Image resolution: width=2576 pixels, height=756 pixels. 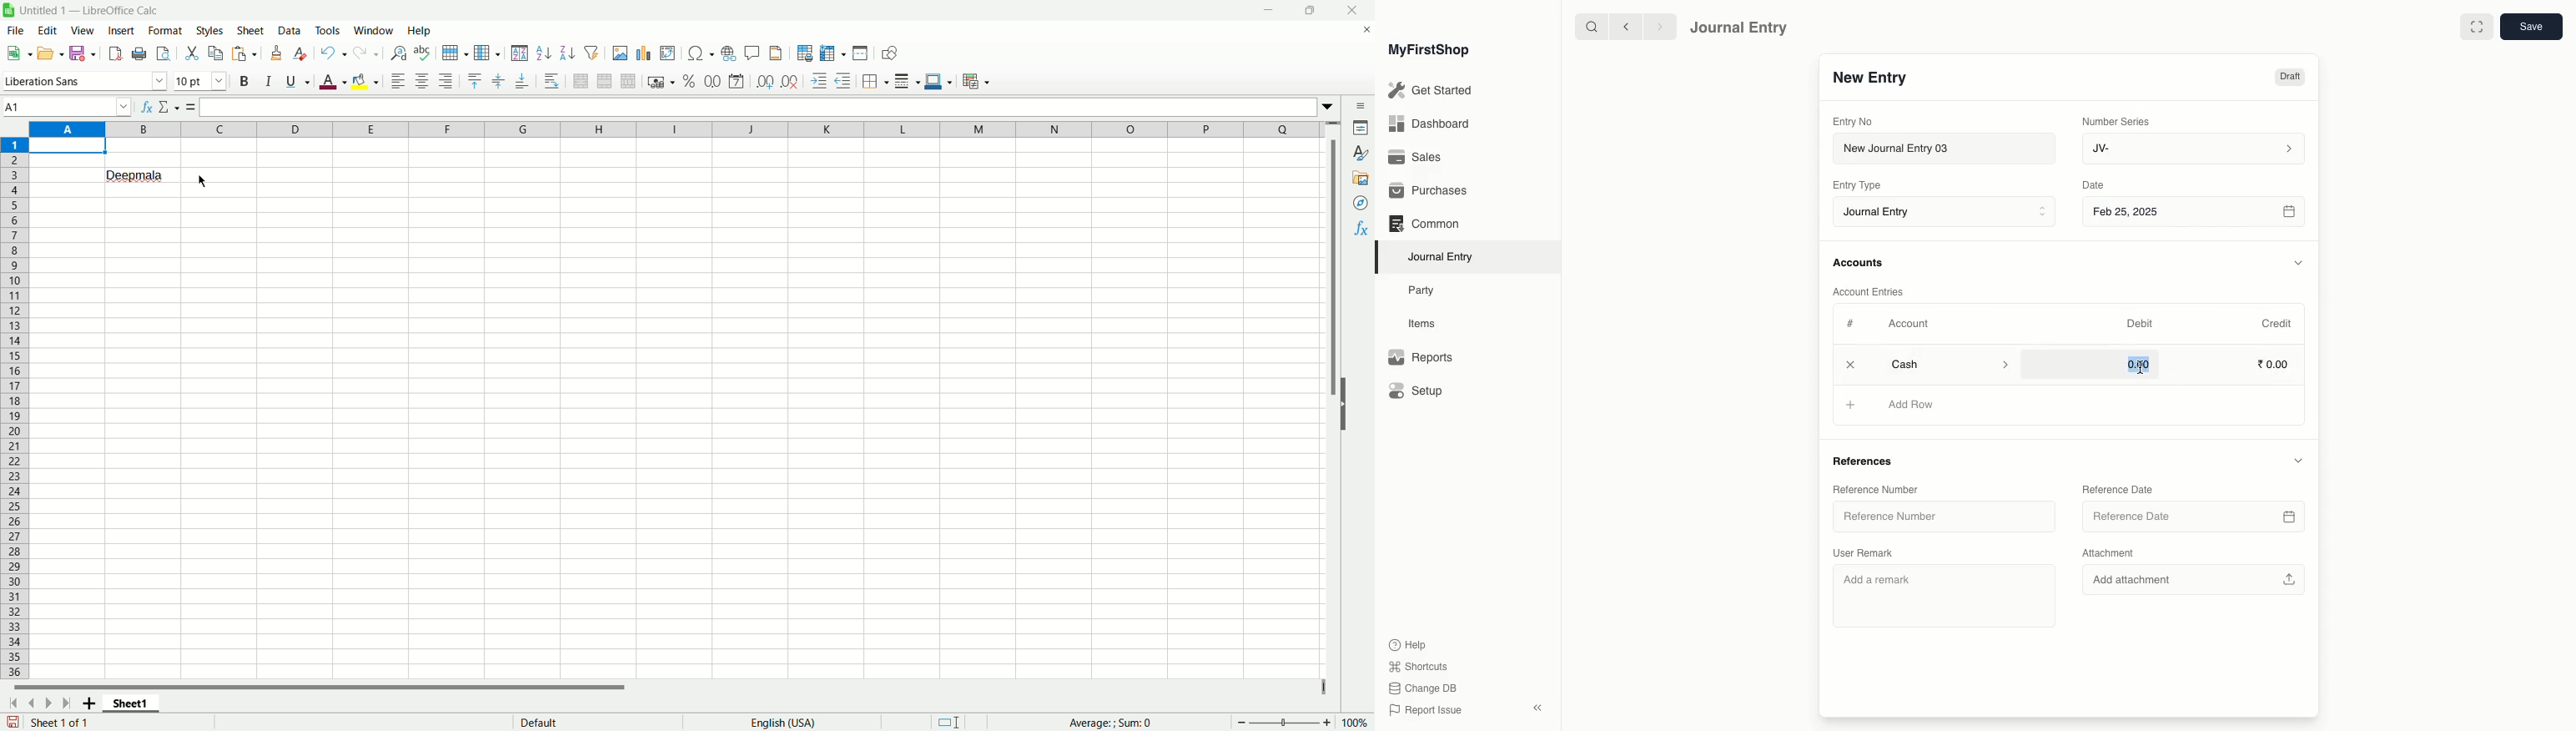 What do you see at coordinates (1587, 27) in the screenshot?
I see `search` at bounding box center [1587, 27].